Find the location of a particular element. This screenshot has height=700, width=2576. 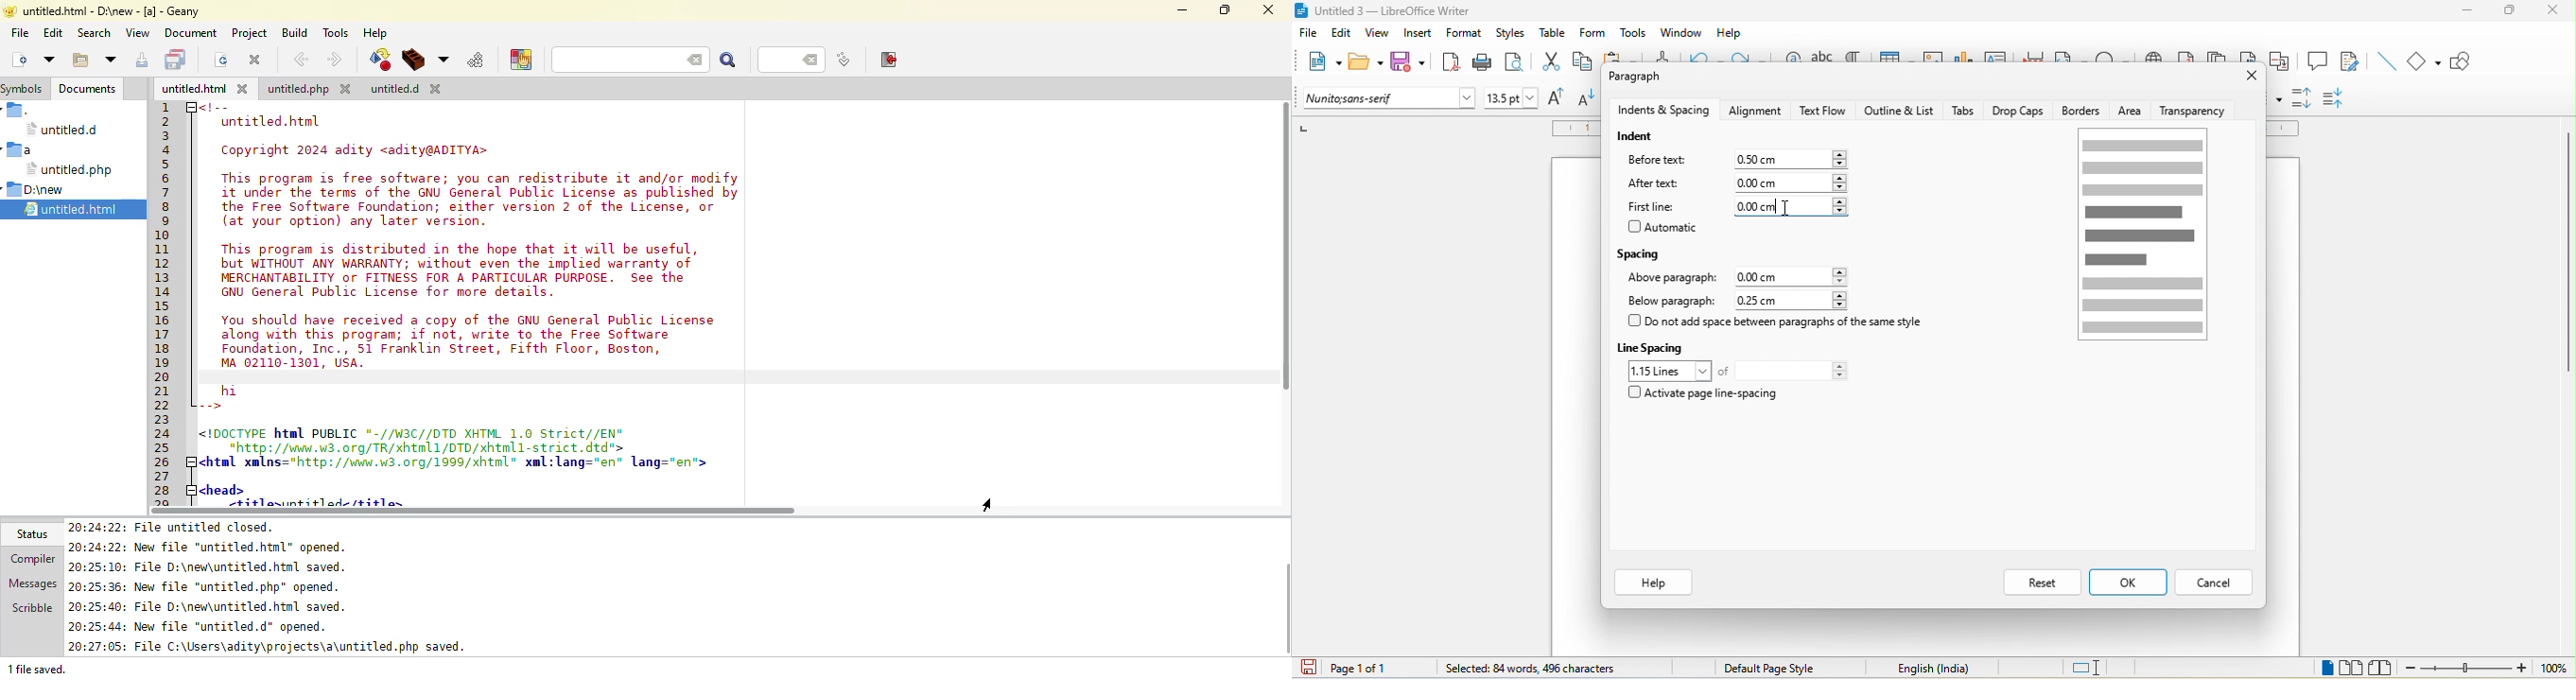

line spacing is located at coordinates (1650, 348).